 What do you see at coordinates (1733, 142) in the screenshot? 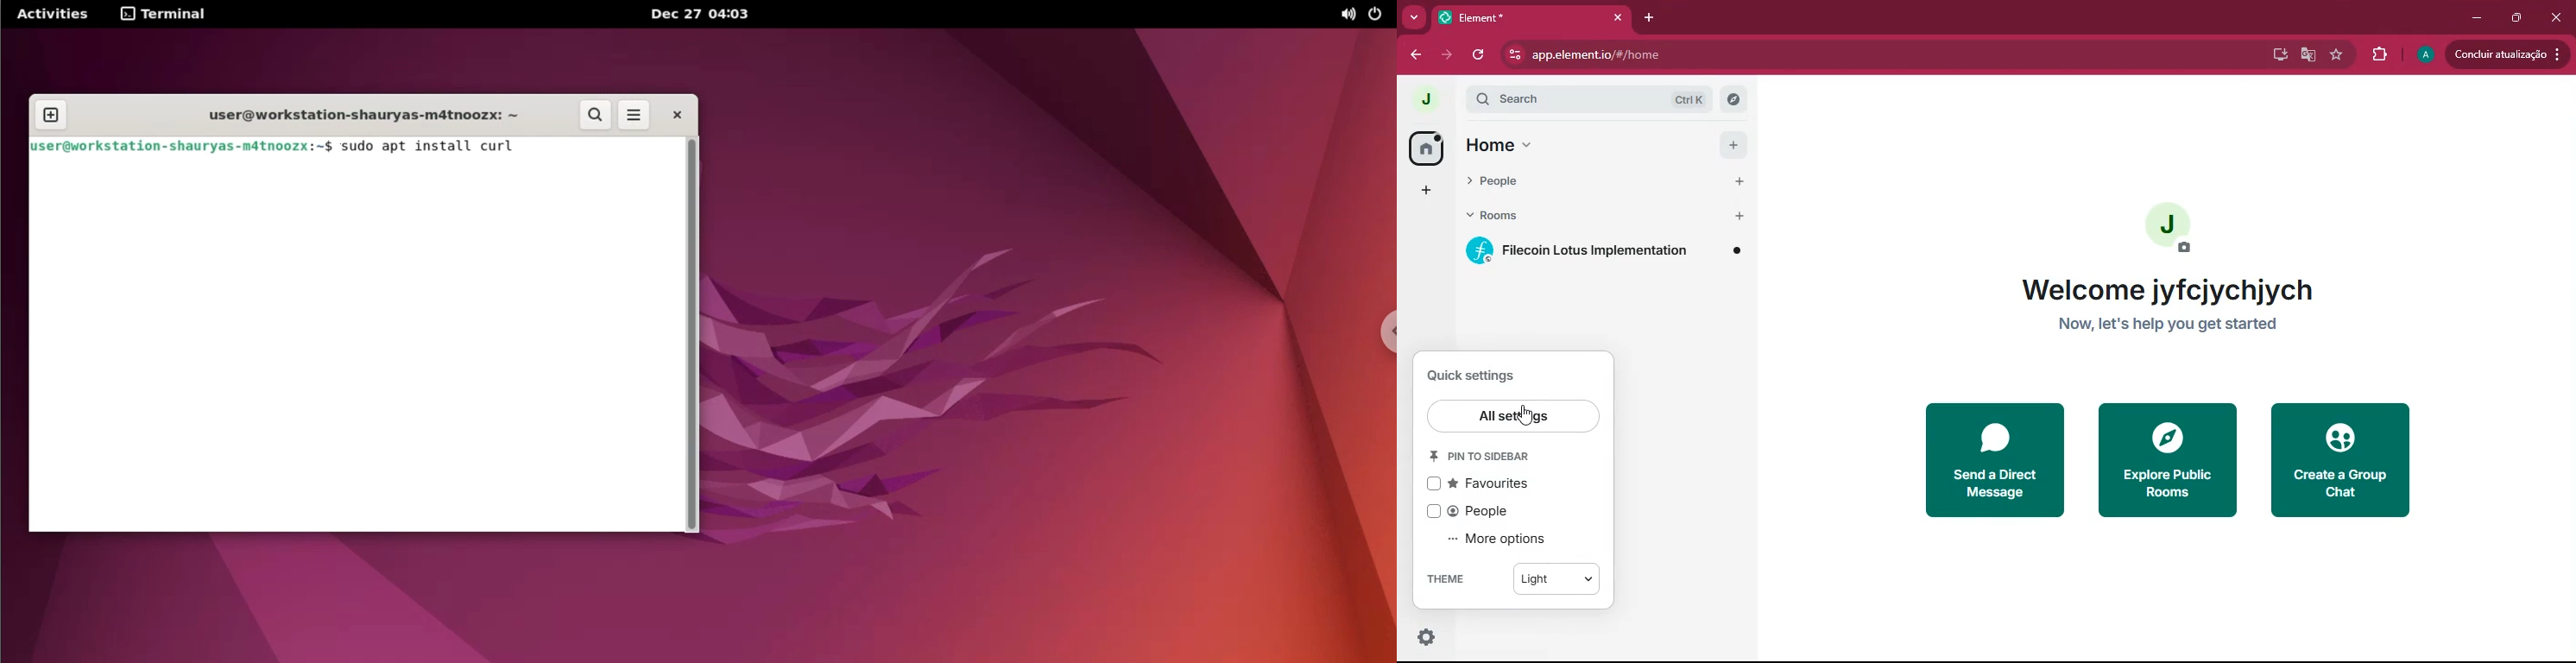
I see `add button` at bounding box center [1733, 142].